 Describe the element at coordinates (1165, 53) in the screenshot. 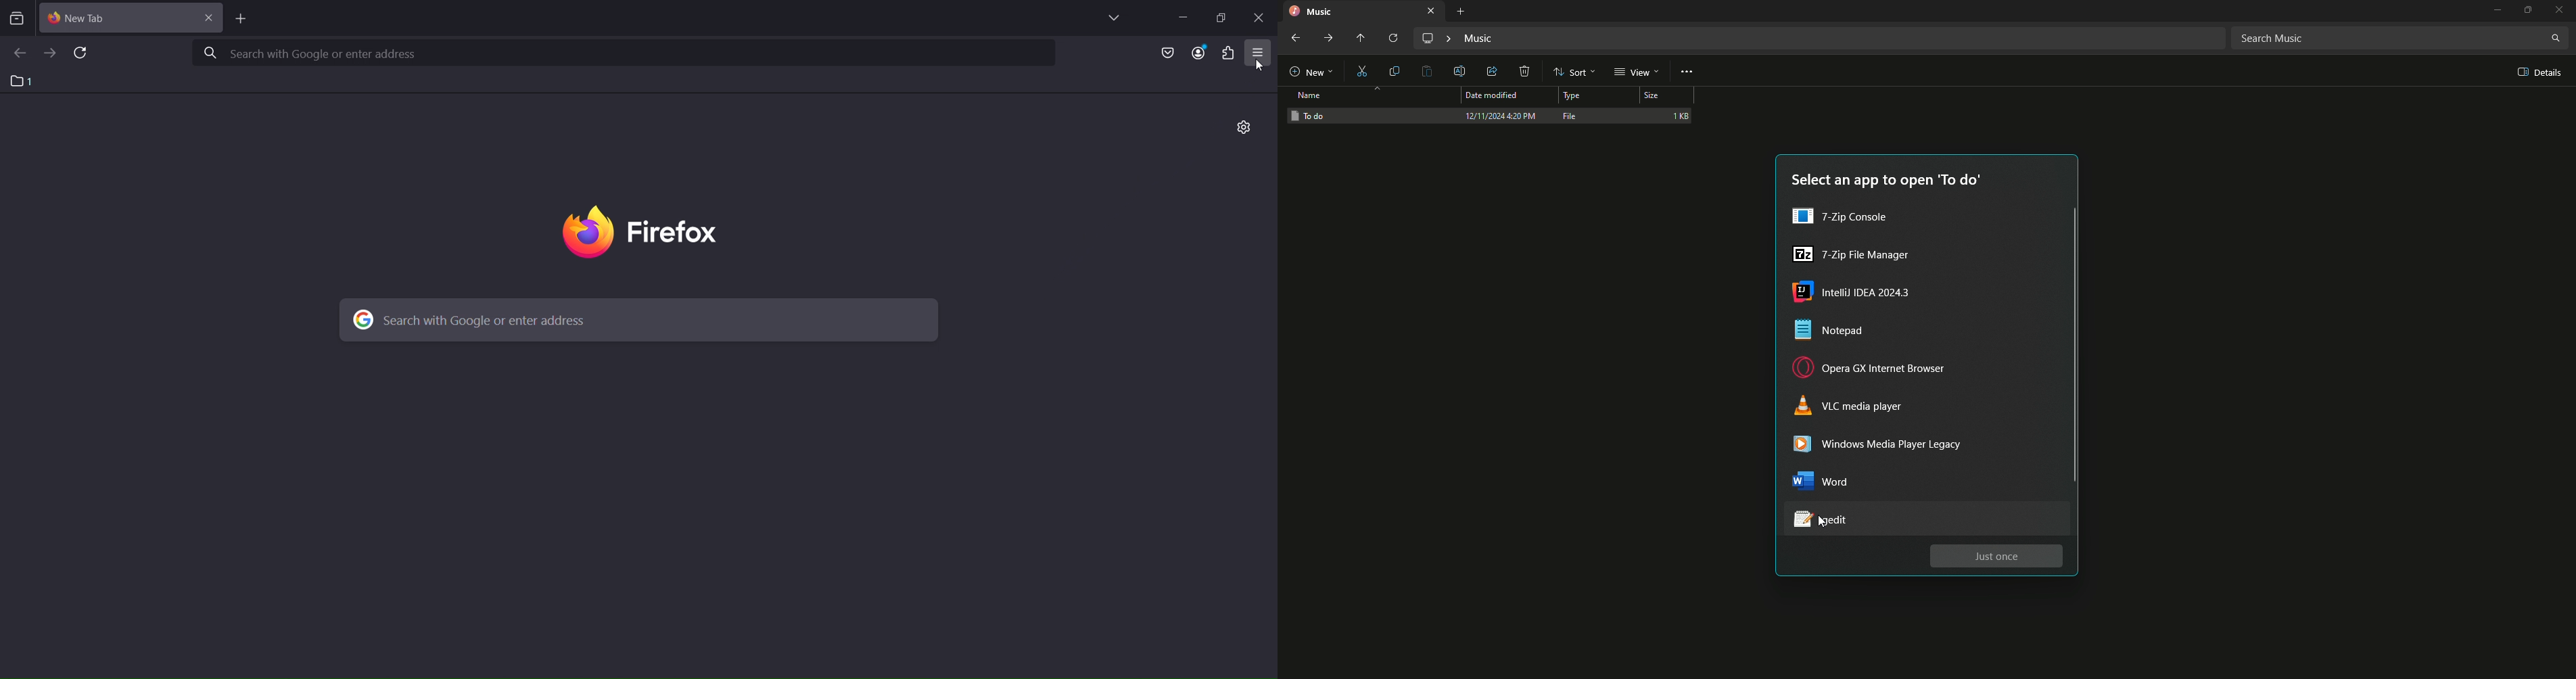

I see `save to pocket` at that location.